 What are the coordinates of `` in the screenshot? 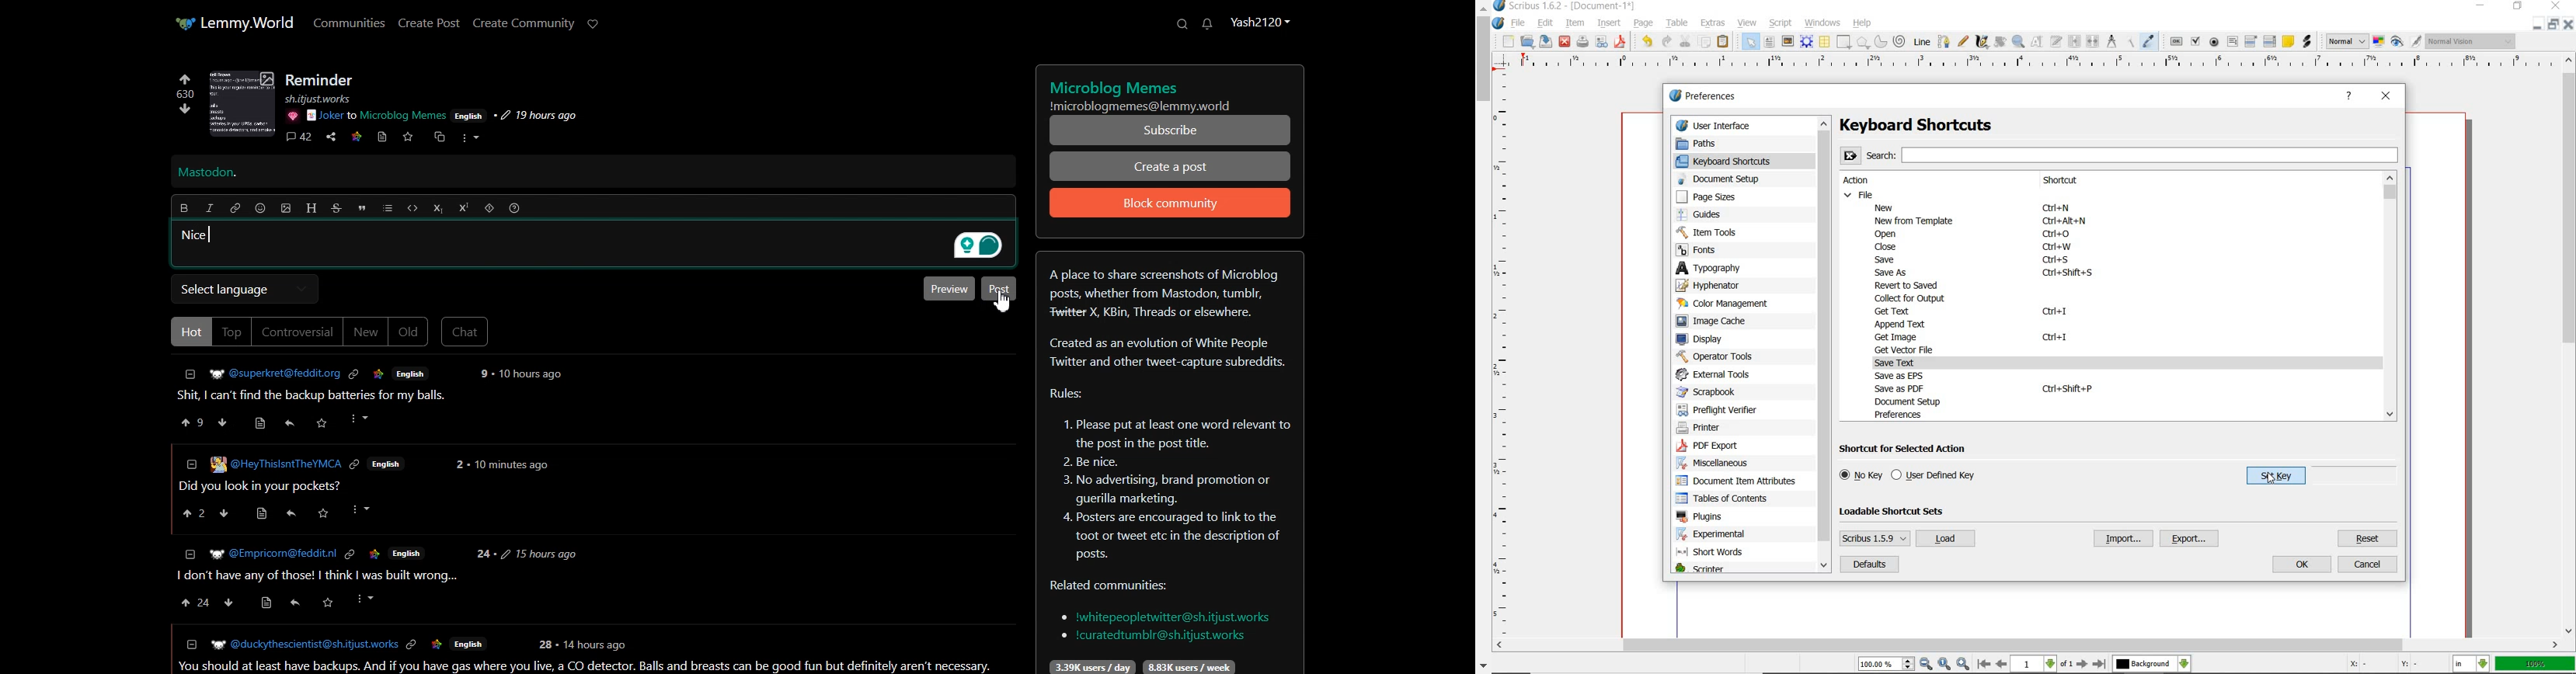 It's located at (407, 552).